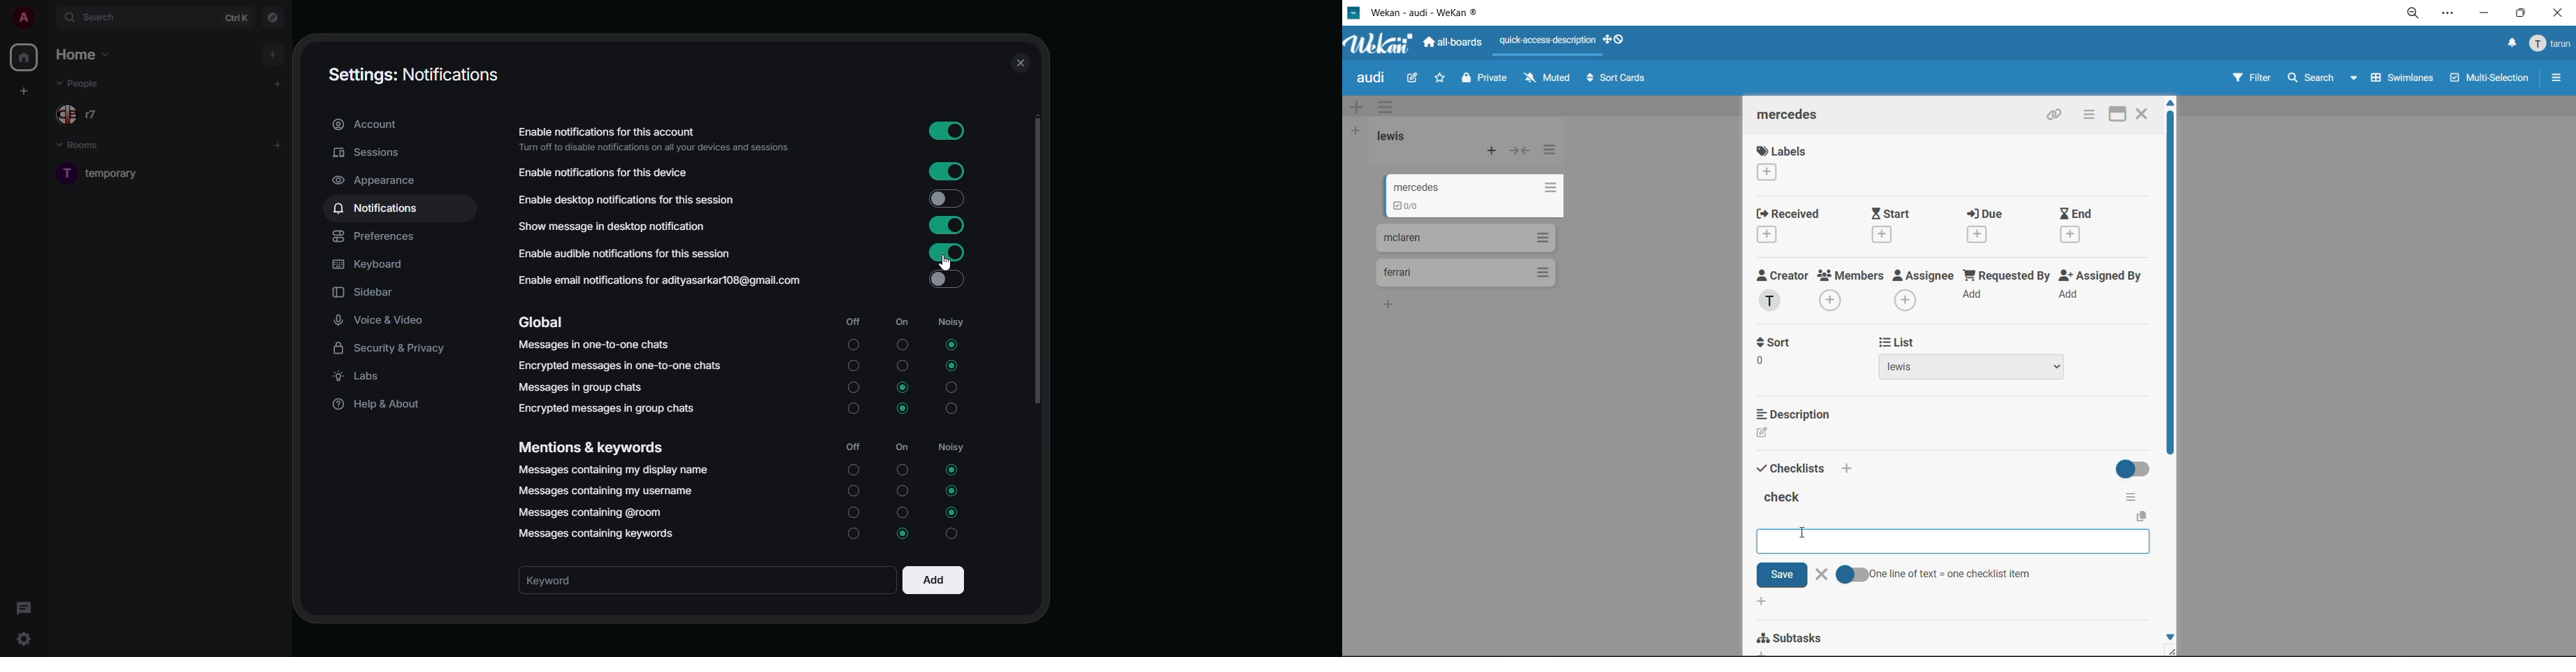 This screenshot has height=672, width=2576. What do you see at coordinates (1377, 46) in the screenshot?
I see `app logo` at bounding box center [1377, 46].